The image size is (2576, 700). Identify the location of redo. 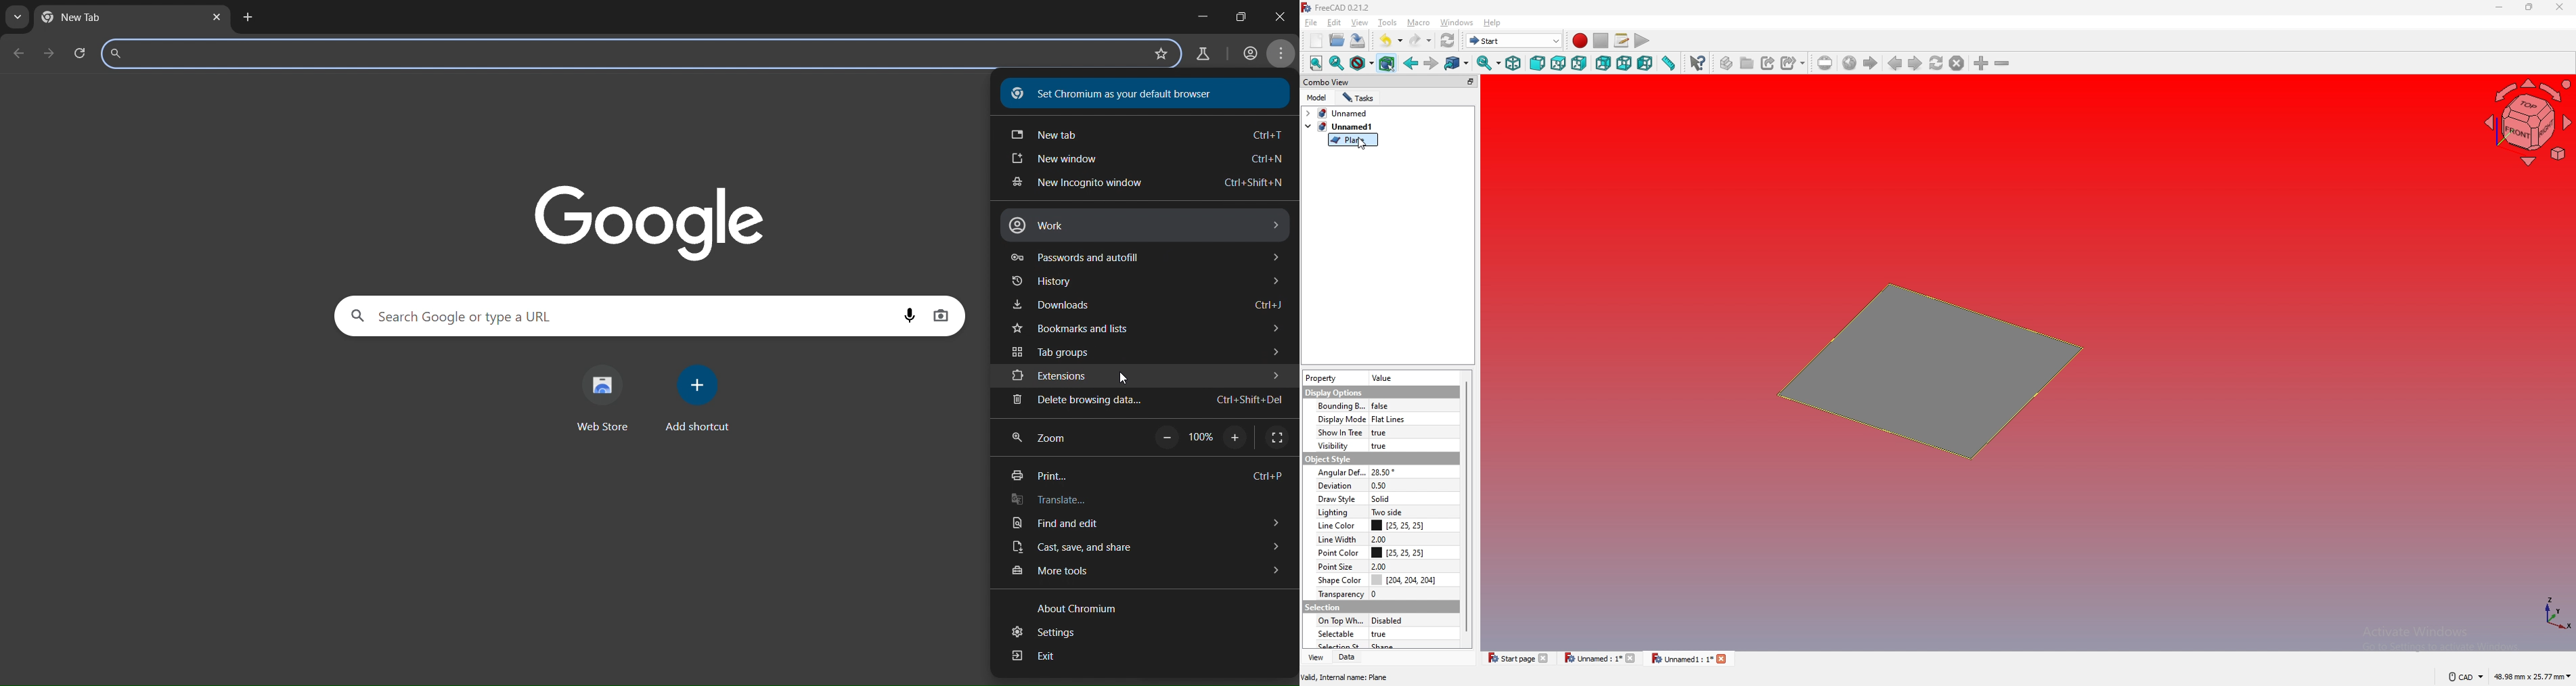
(1421, 41).